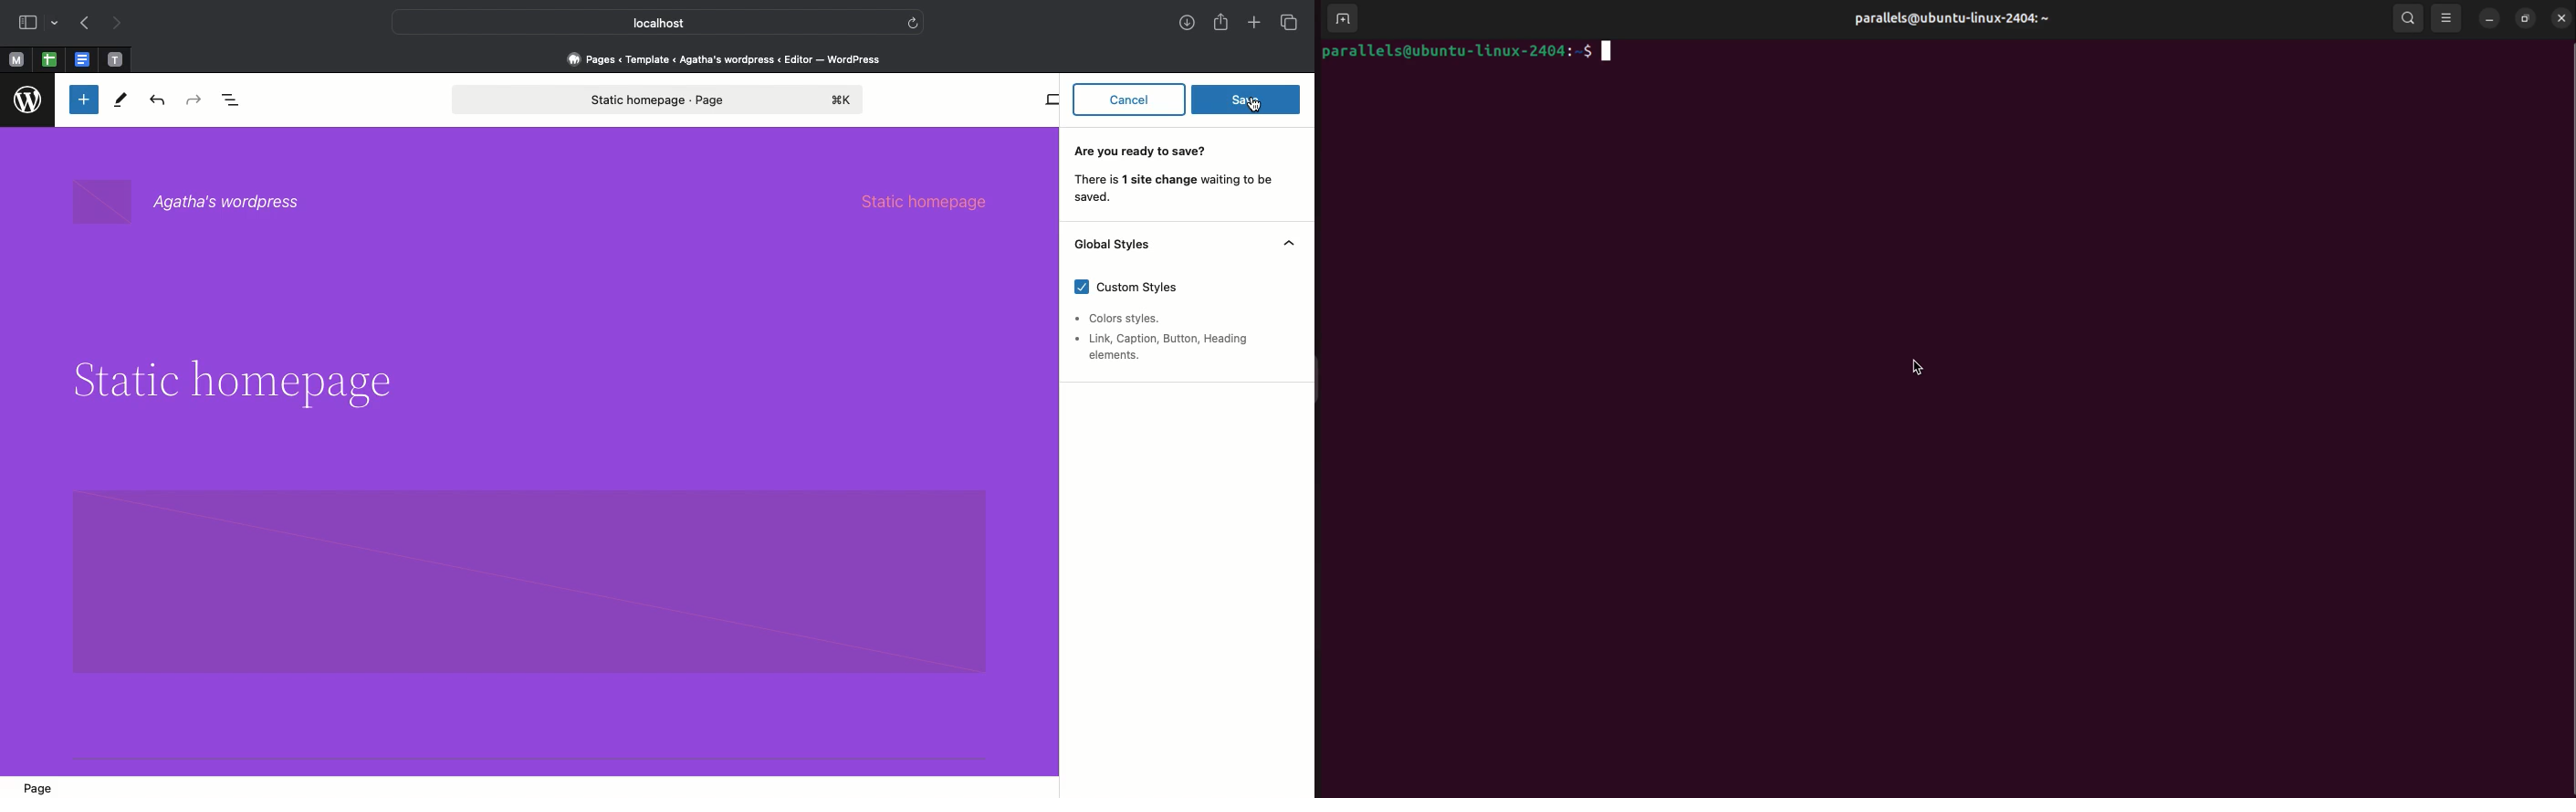  What do you see at coordinates (1129, 98) in the screenshot?
I see `Cancel` at bounding box center [1129, 98].